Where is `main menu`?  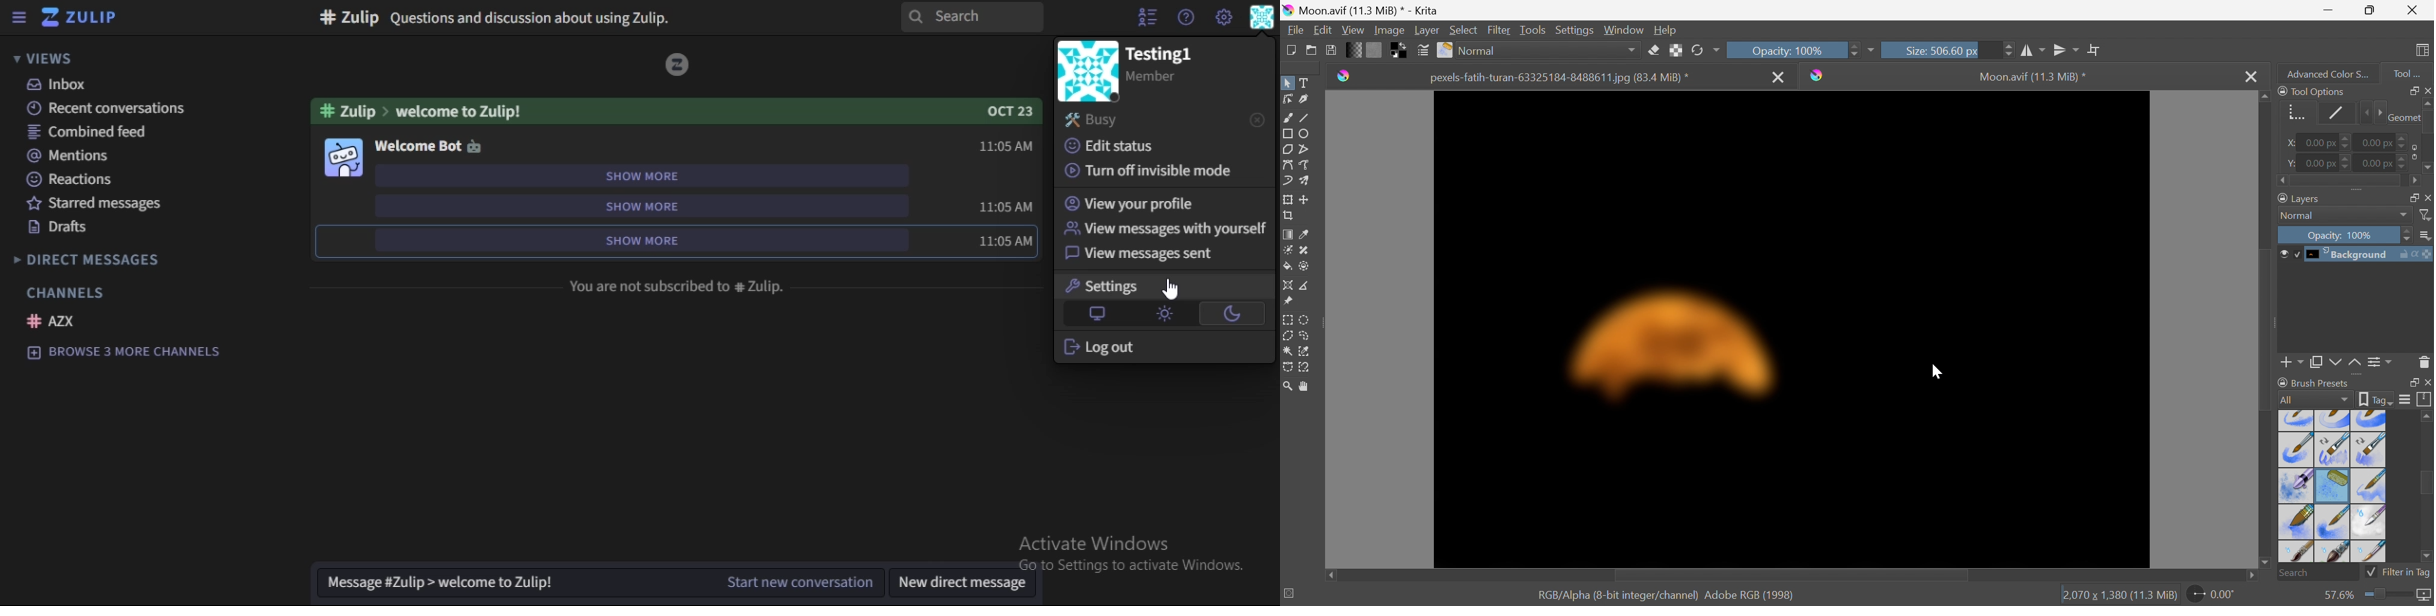
main menu is located at coordinates (1224, 19).